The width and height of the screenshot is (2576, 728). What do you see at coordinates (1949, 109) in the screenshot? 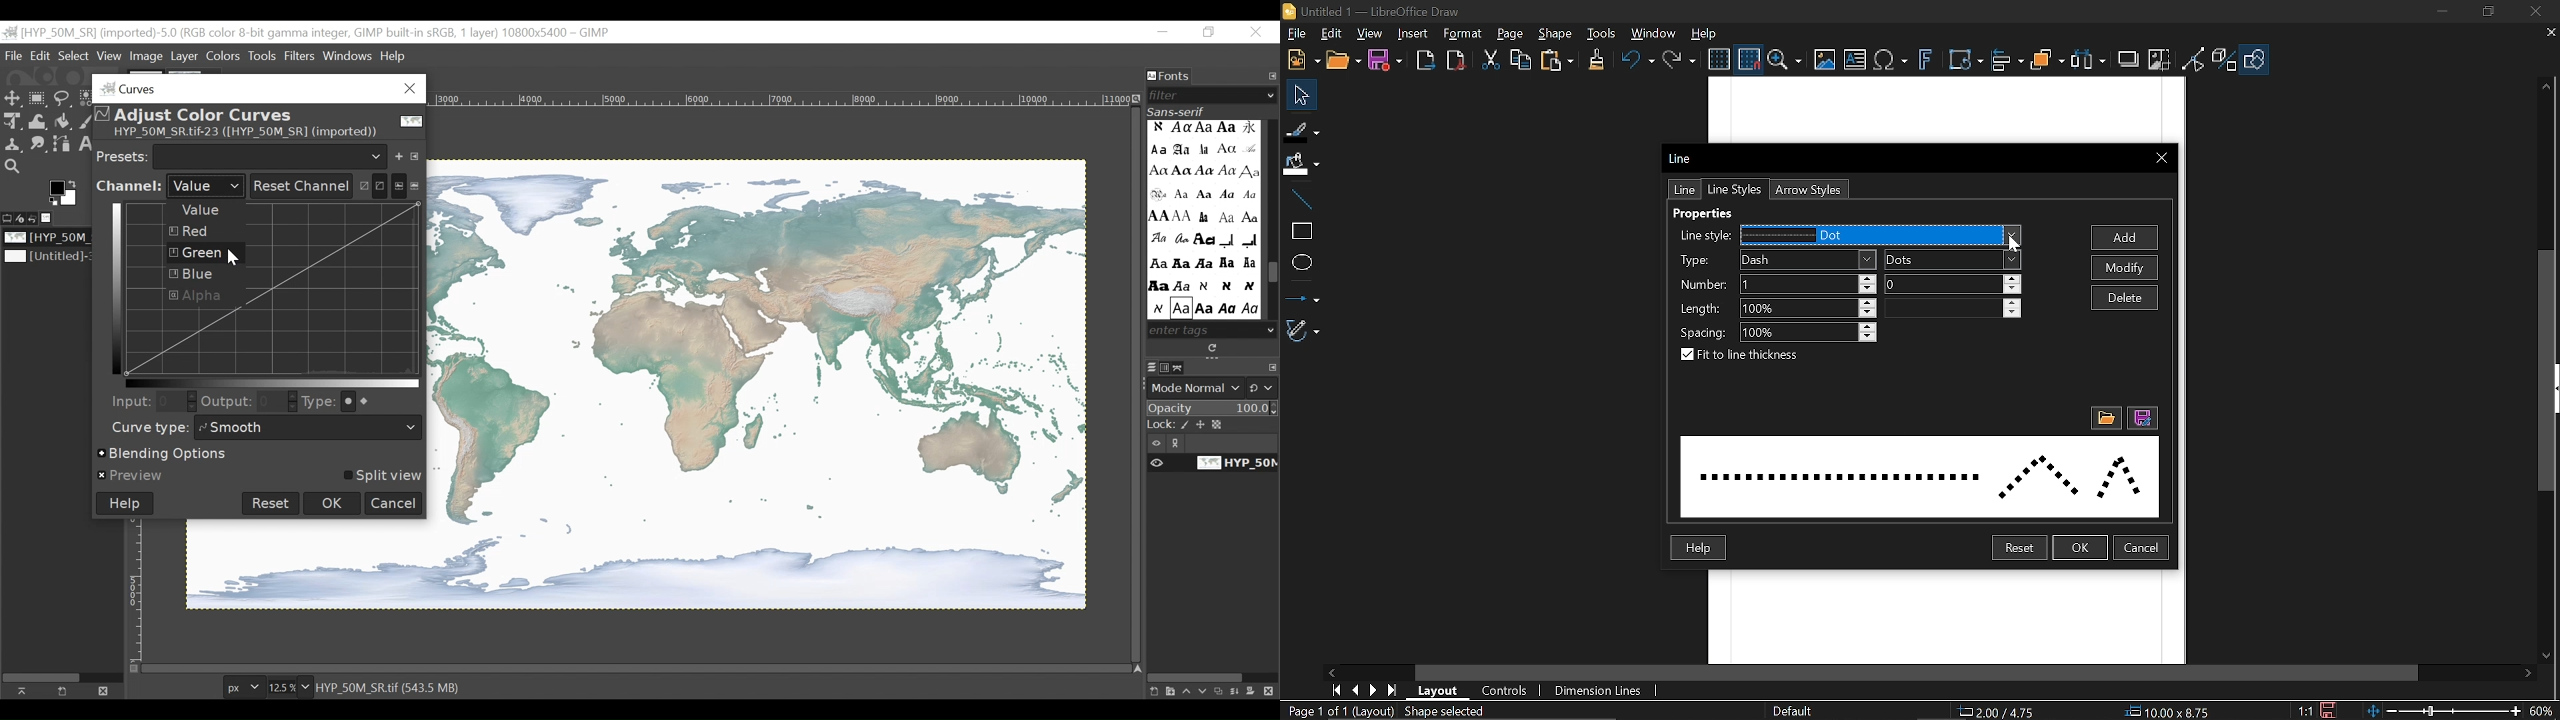
I see `workspace` at bounding box center [1949, 109].